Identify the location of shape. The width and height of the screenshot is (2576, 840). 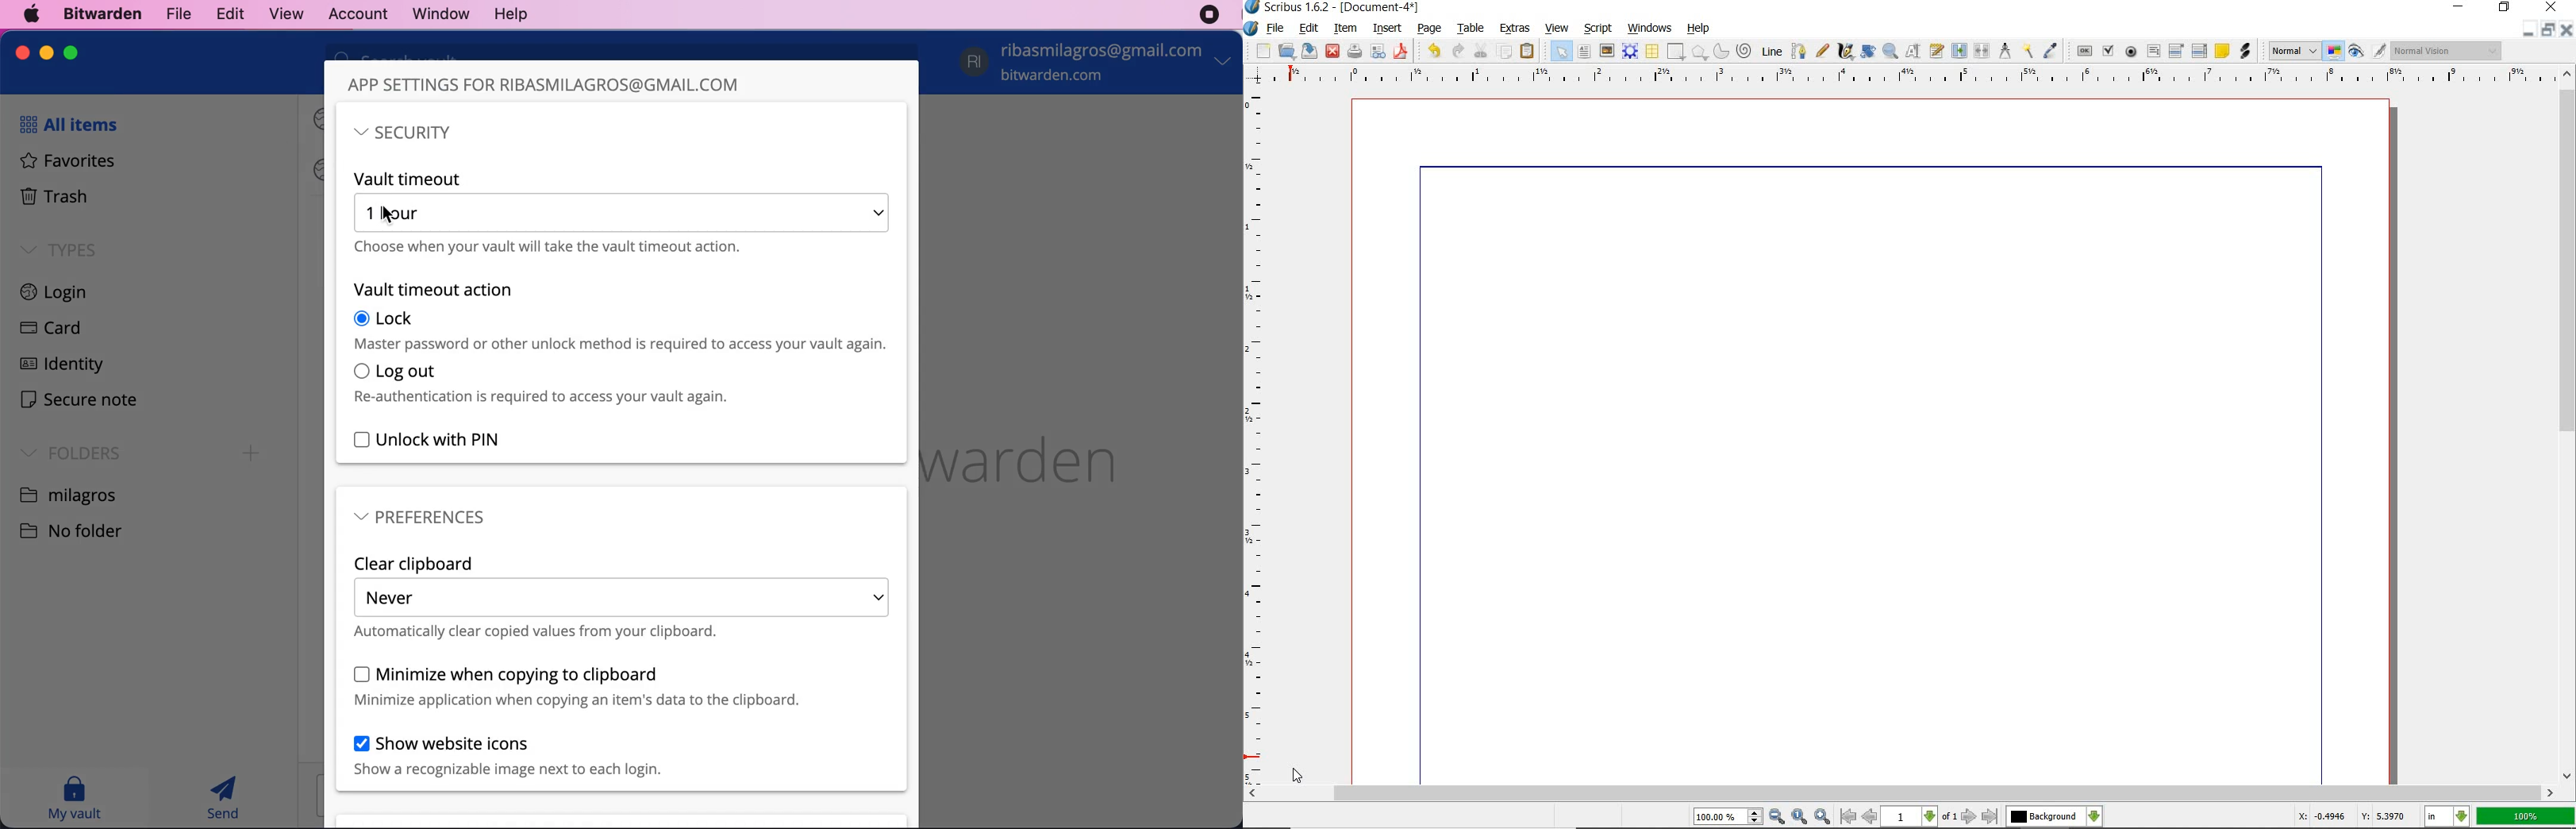
(1676, 52).